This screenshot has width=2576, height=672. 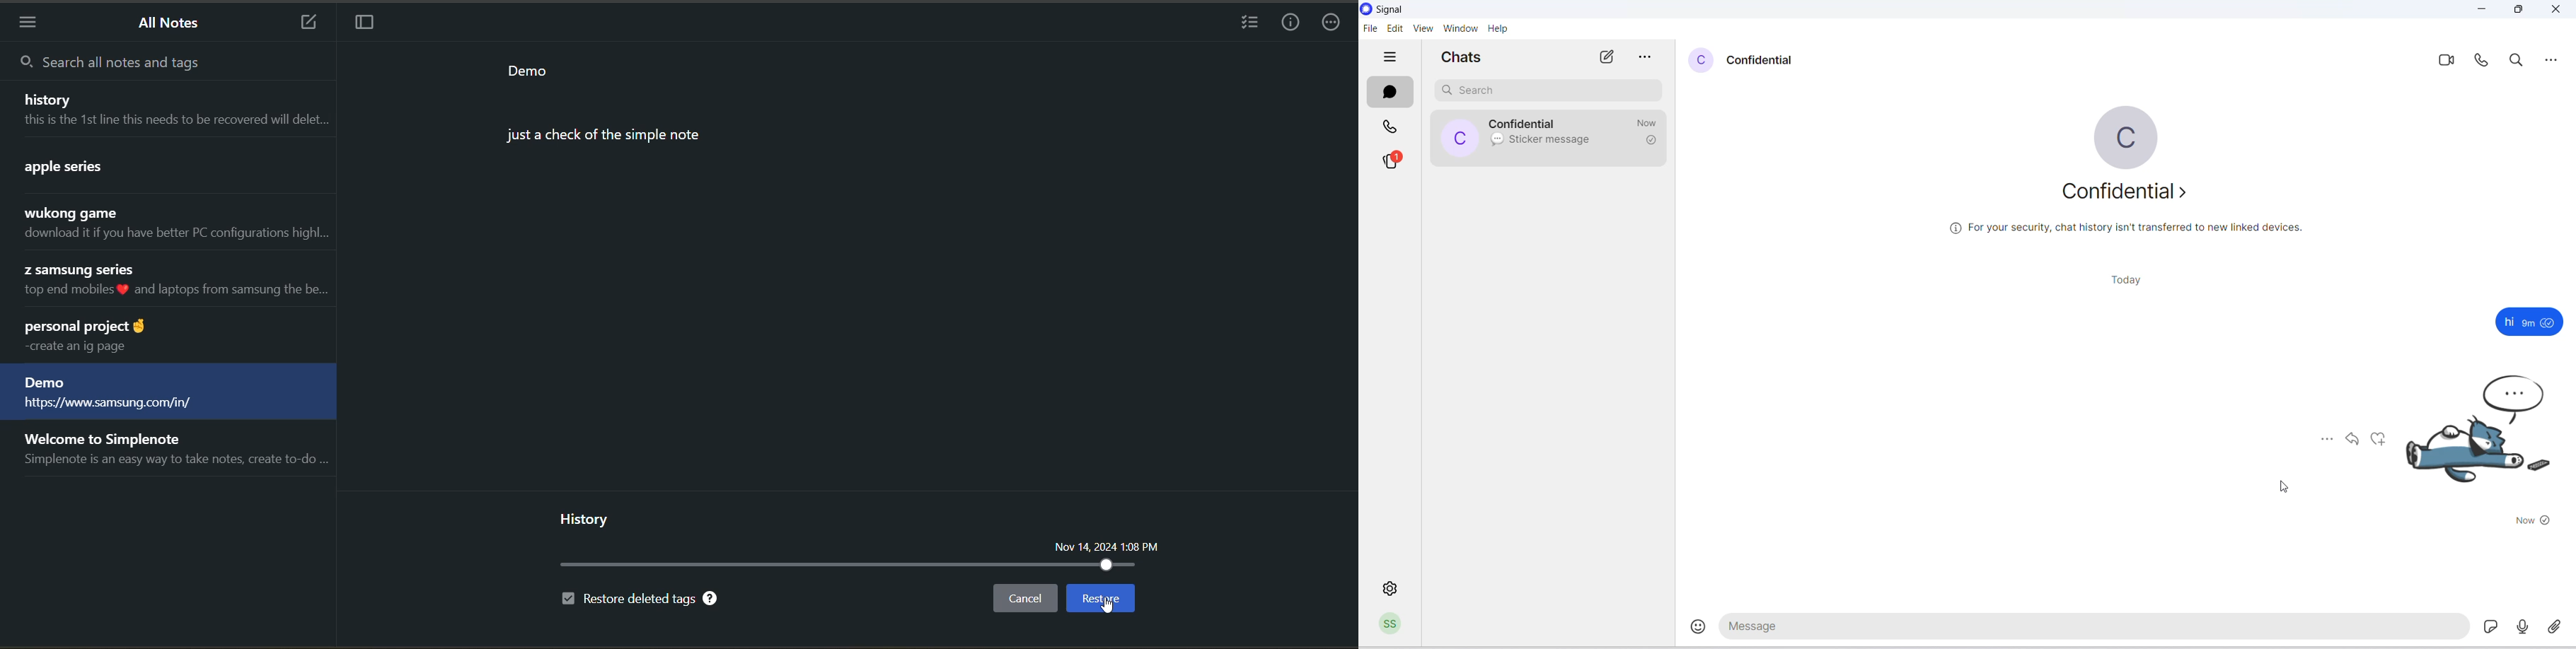 What do you see at coordinates (169, 168) in the screenshot?
I see `note title and preview` at bounding box center [169, 168].